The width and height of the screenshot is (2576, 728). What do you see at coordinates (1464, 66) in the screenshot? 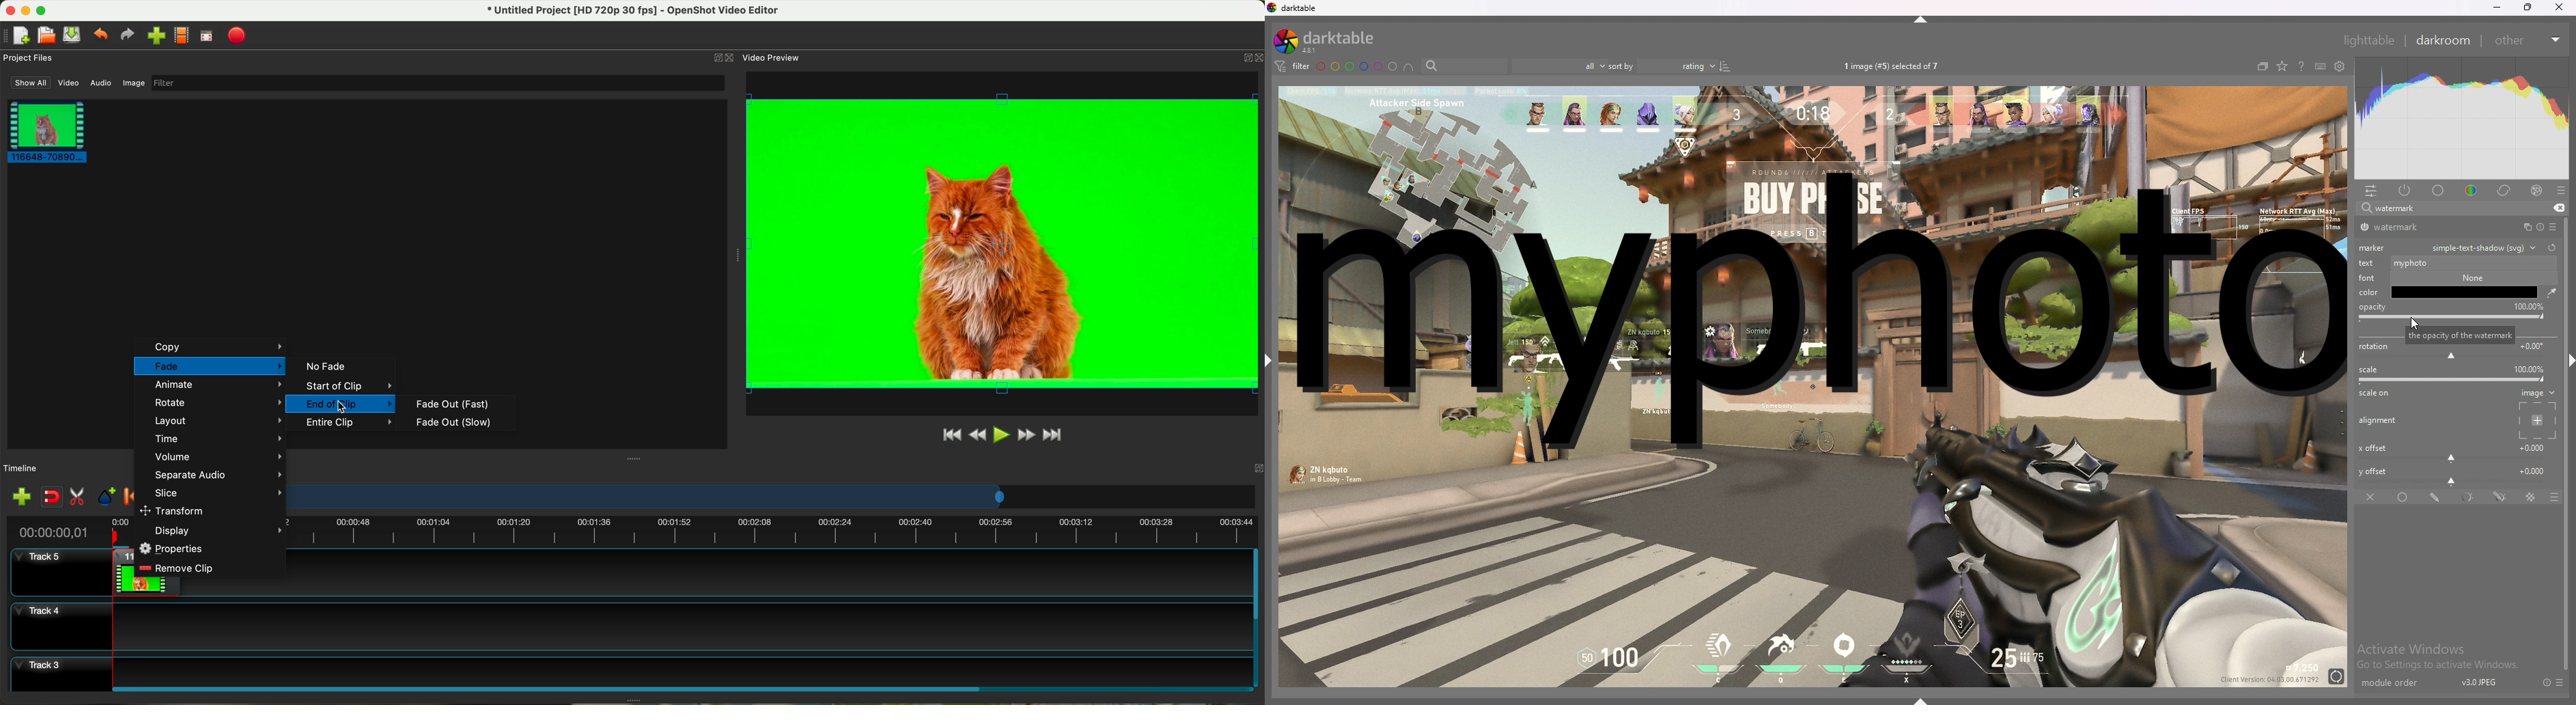
I see `filter by text` at bounding box center [1464, 66].